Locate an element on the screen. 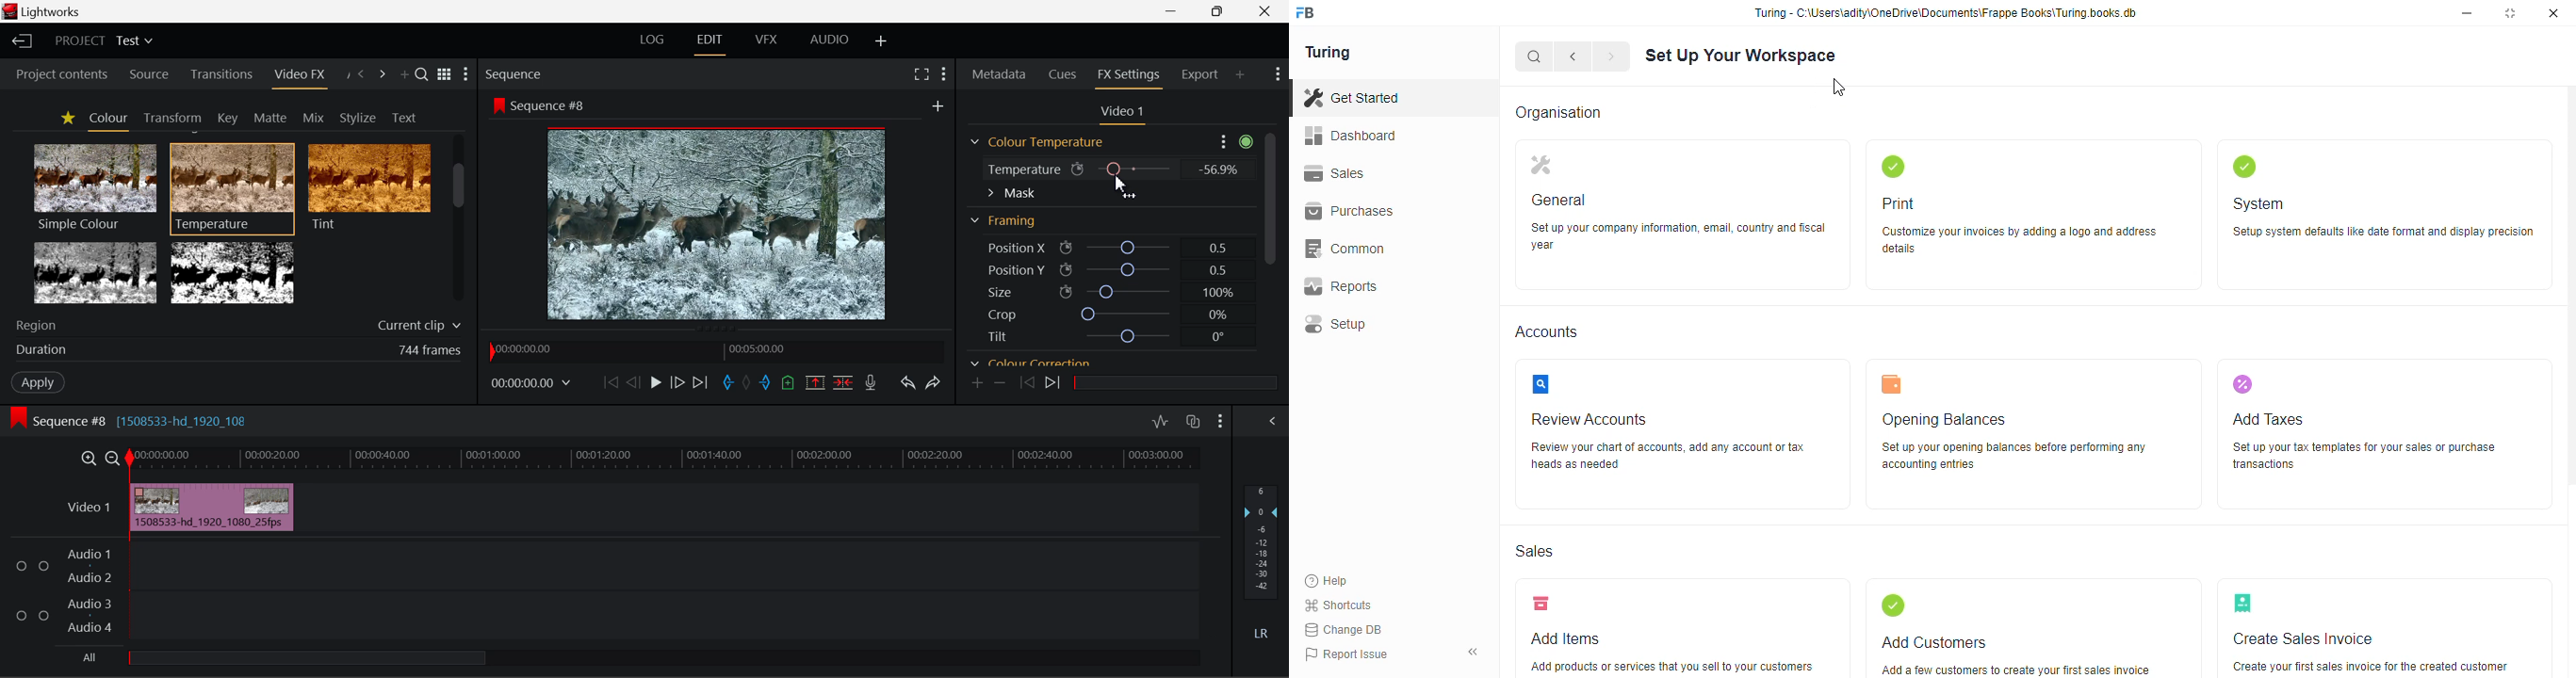 This screenshot has width=2576, height=700. Matte is located at coordinates (270, 117).